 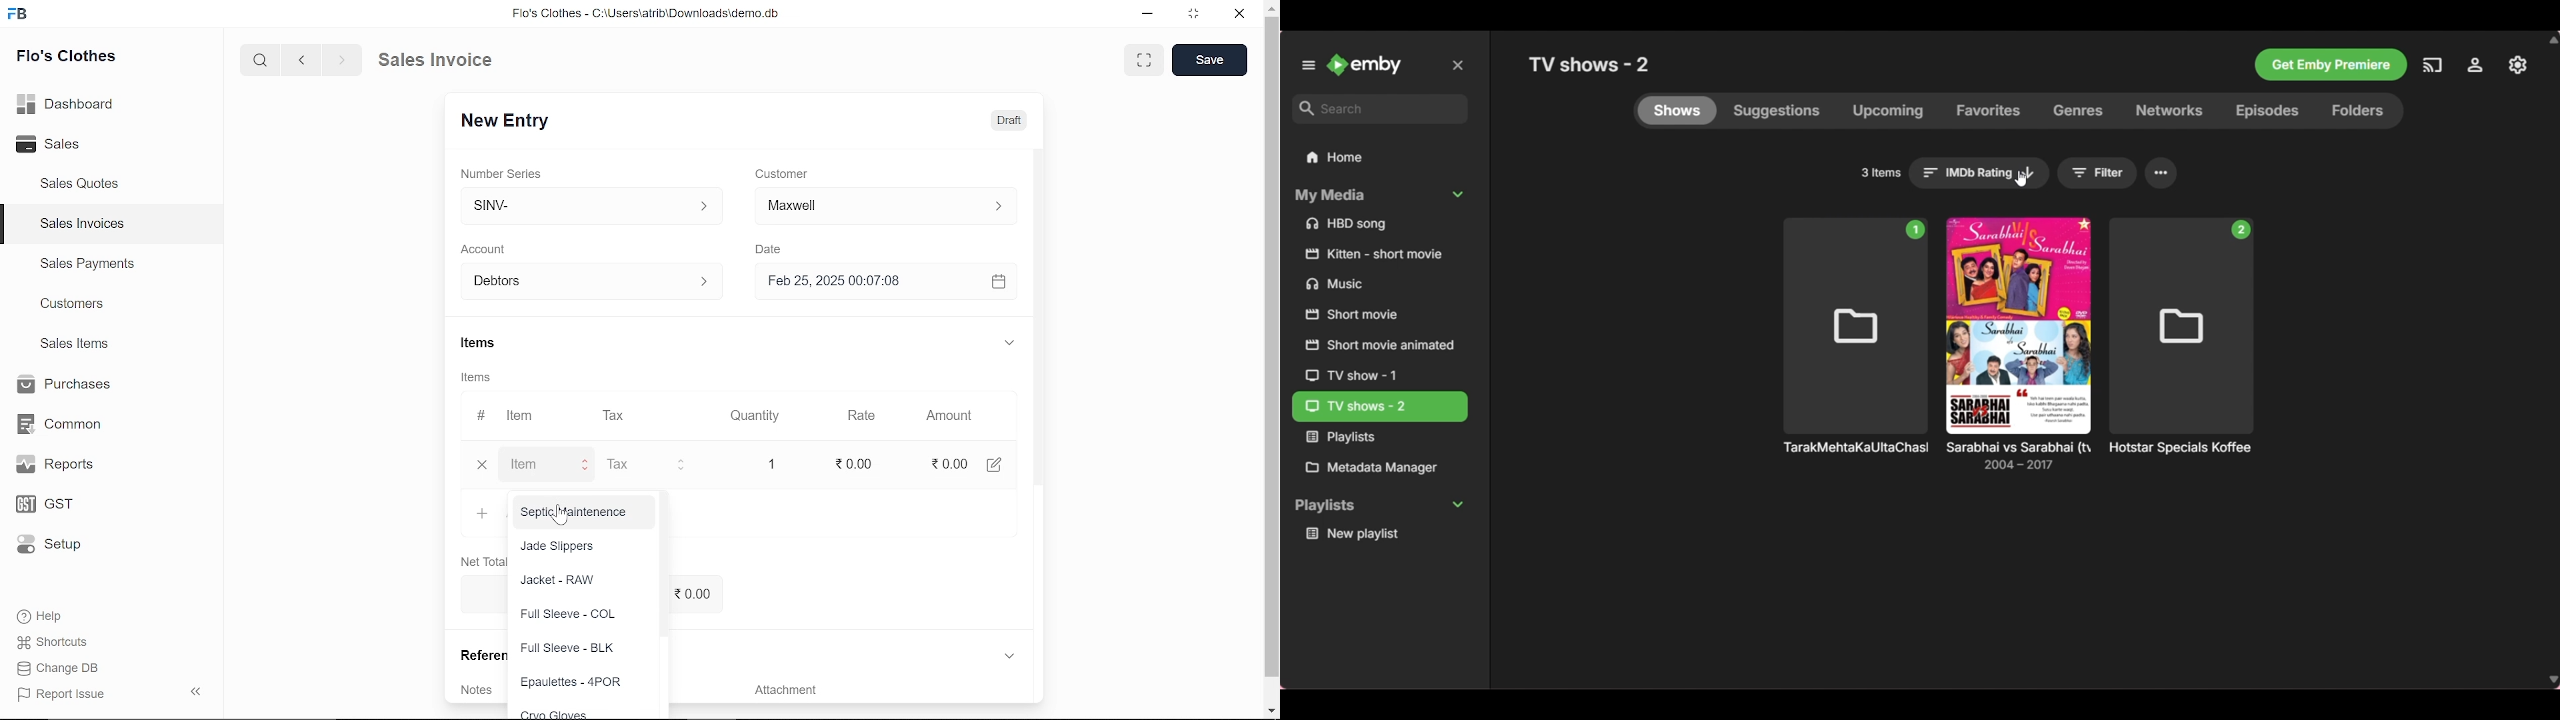 I want to click on restore down, so click(x=1196, y=15).